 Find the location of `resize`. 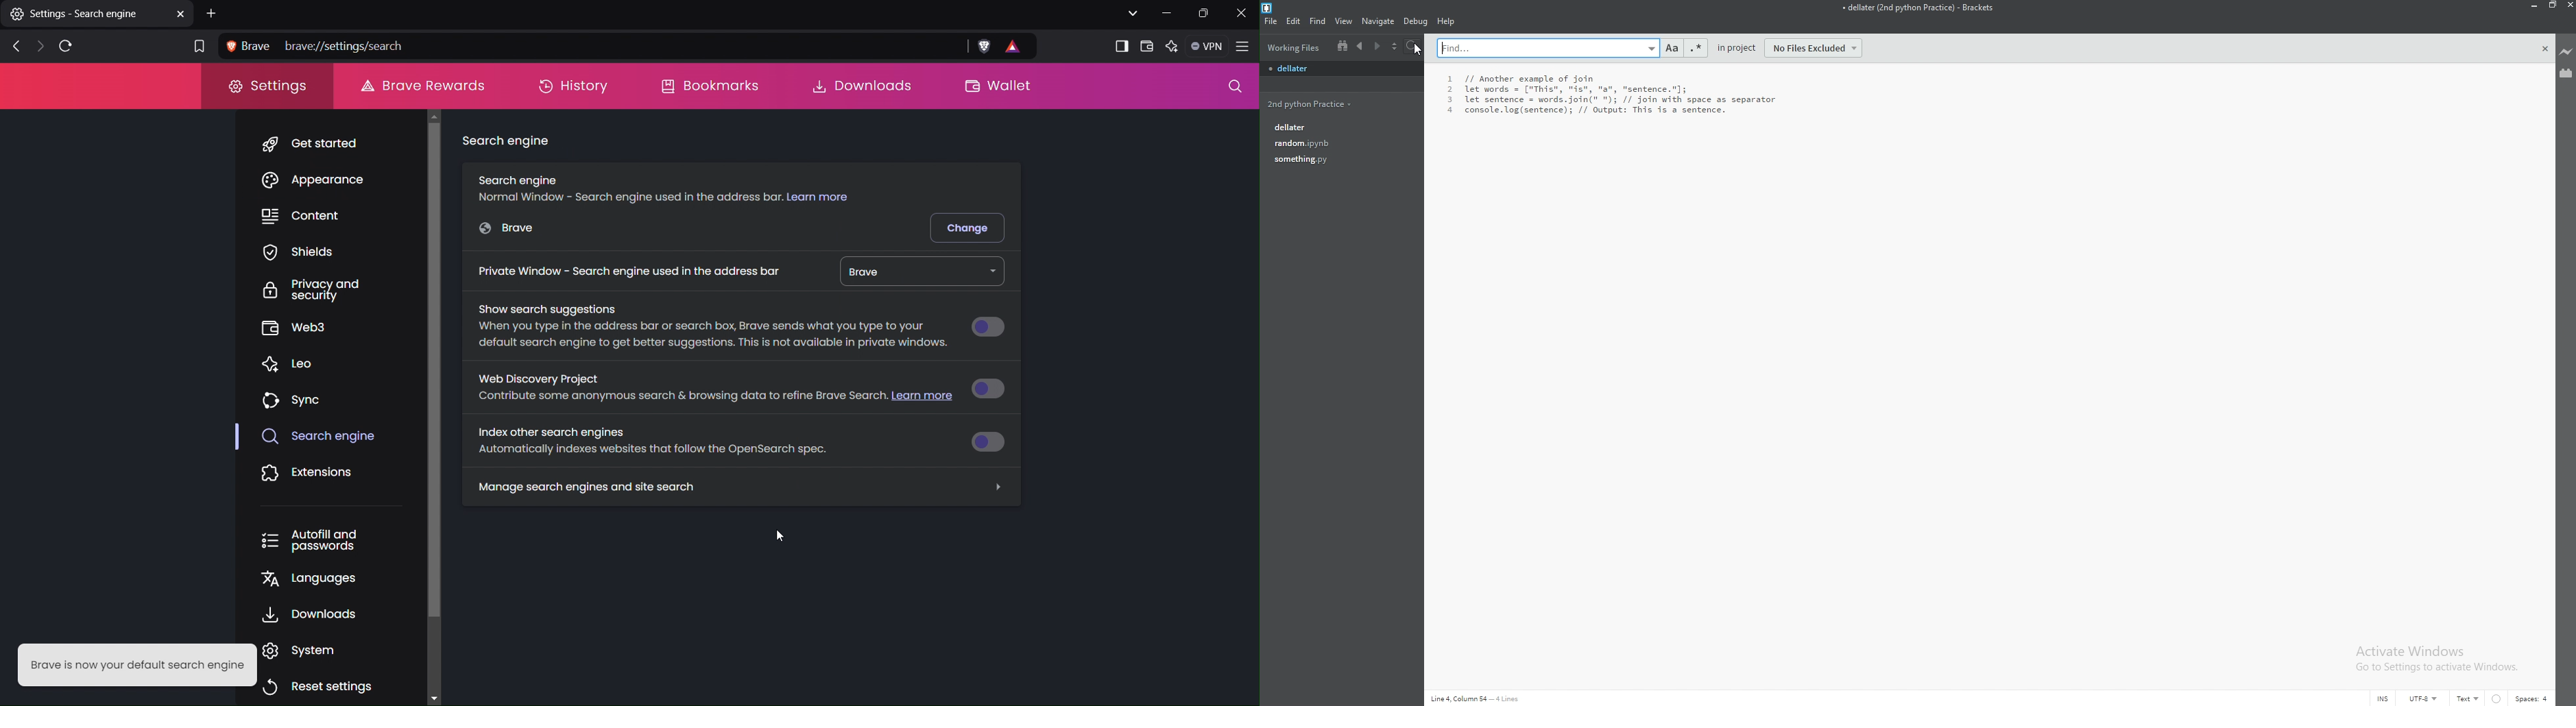

resize is located at coordinates (2553, 5).